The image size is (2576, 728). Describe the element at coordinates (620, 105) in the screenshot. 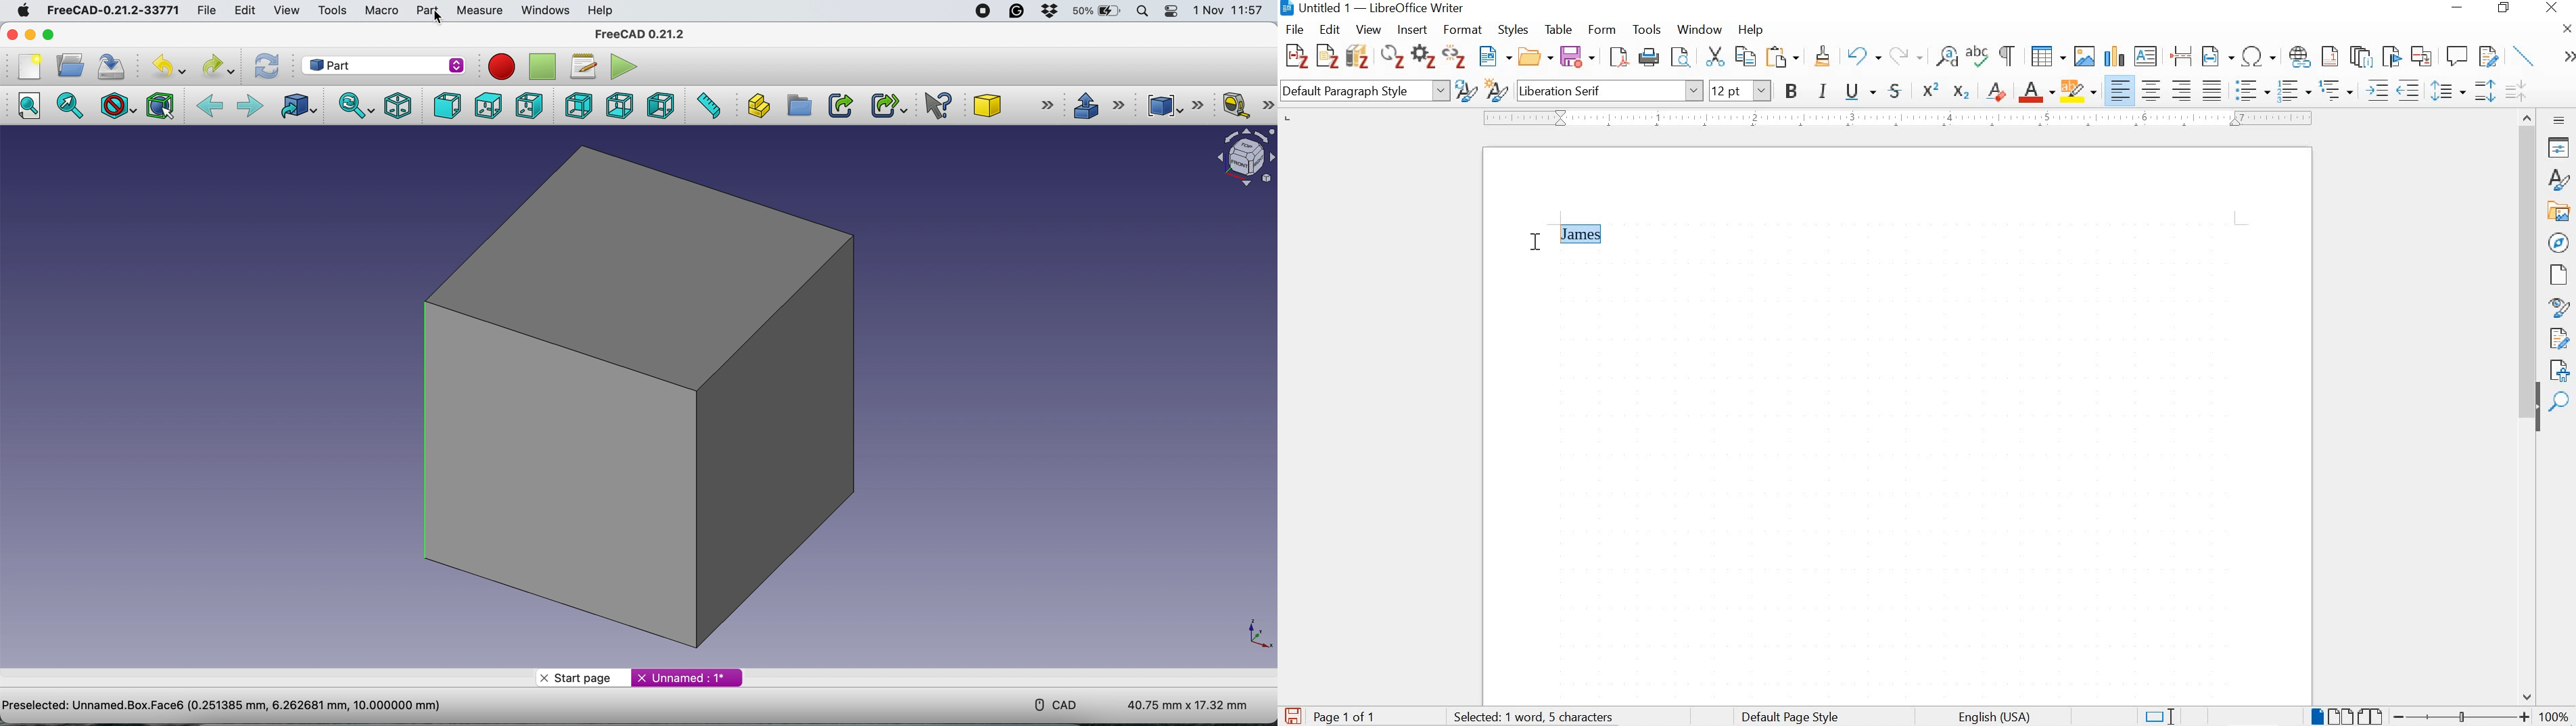

I see `bottom` at that location.